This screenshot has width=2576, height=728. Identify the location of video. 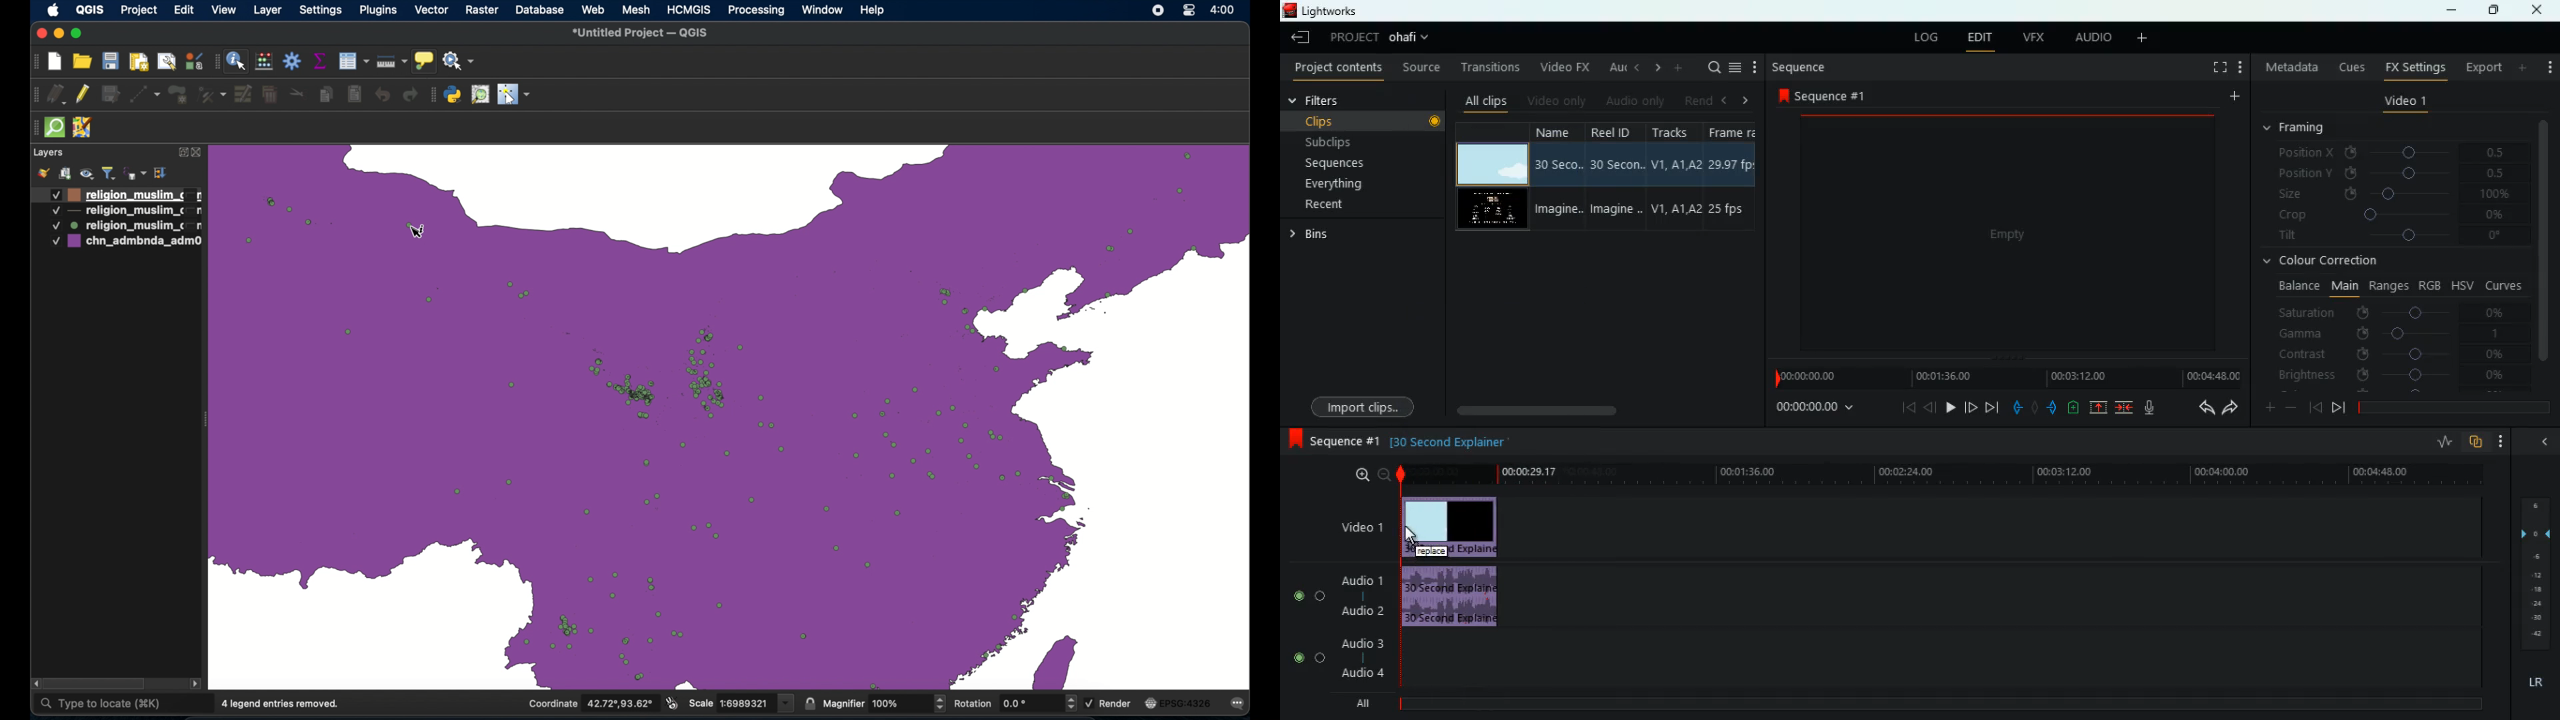
(1493, 163).